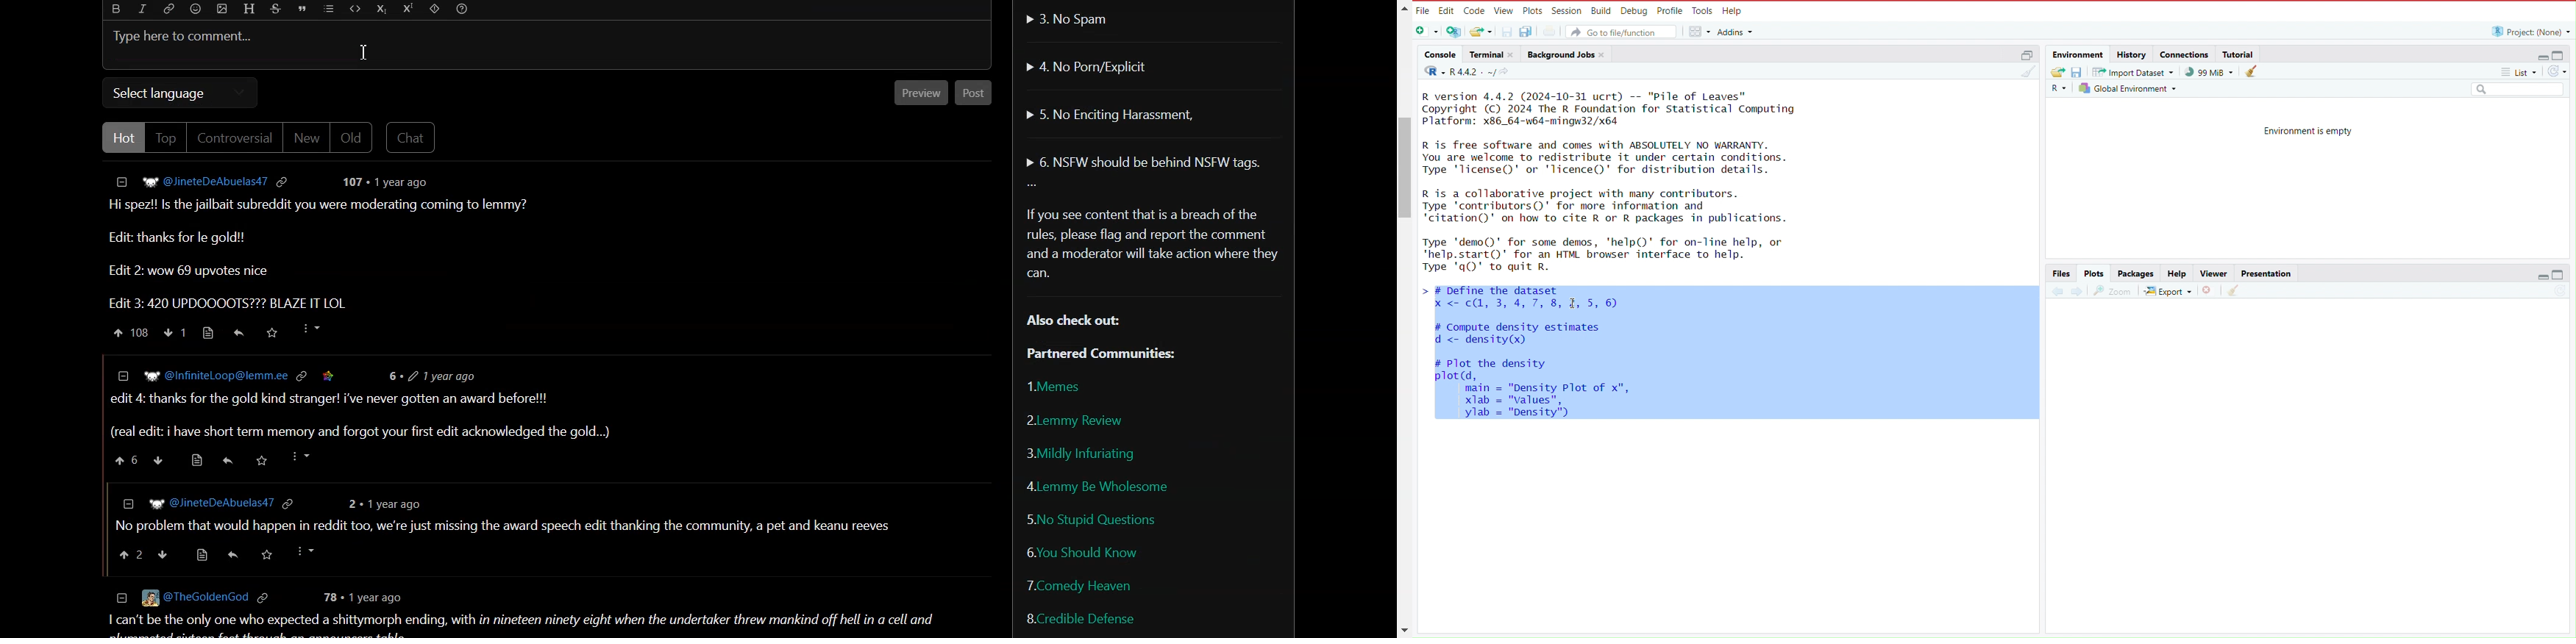  What do you see at coordinates (1082, 420) in the screenshot?
I see `Lemmy Review` at bounding box center [1082, 420].